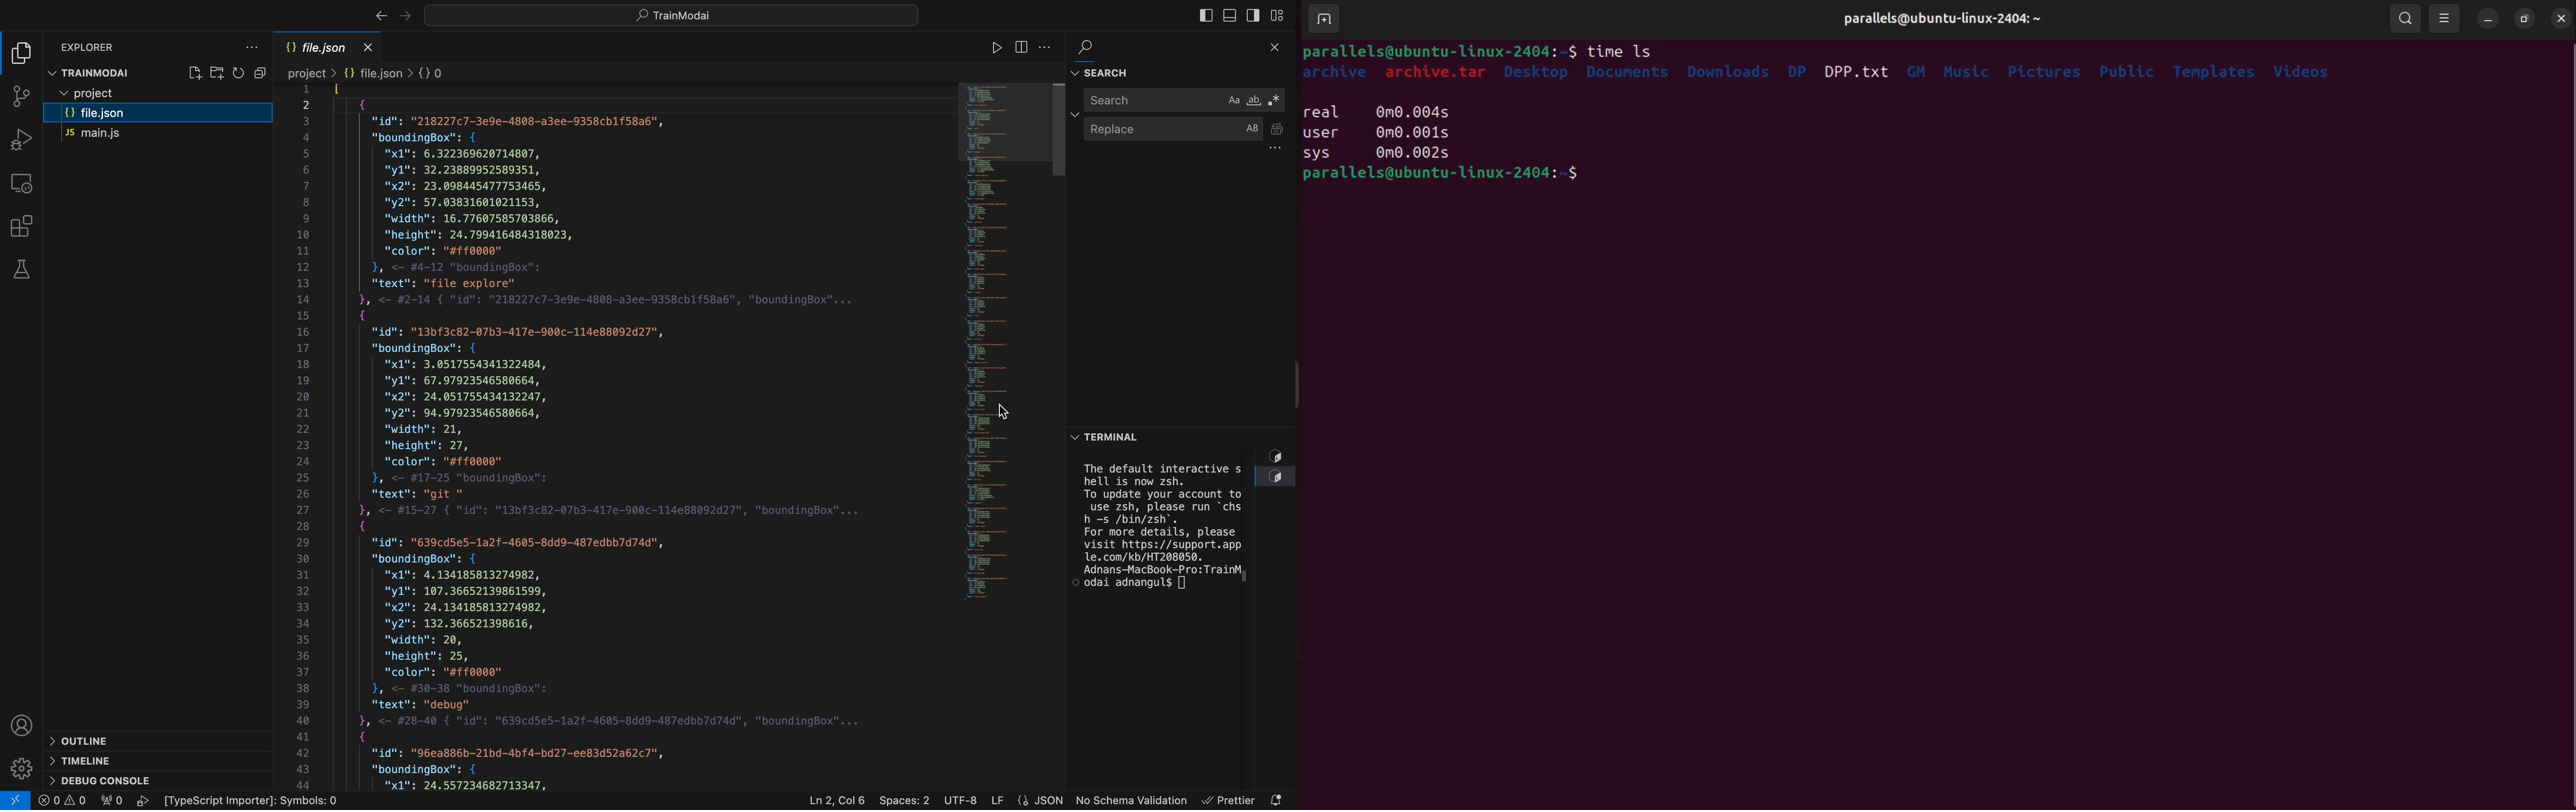 This screenshot has width=2576, height=812. Describe the element at coordinates (20, 139) in the screenshot. I see `debug tool` at that location.